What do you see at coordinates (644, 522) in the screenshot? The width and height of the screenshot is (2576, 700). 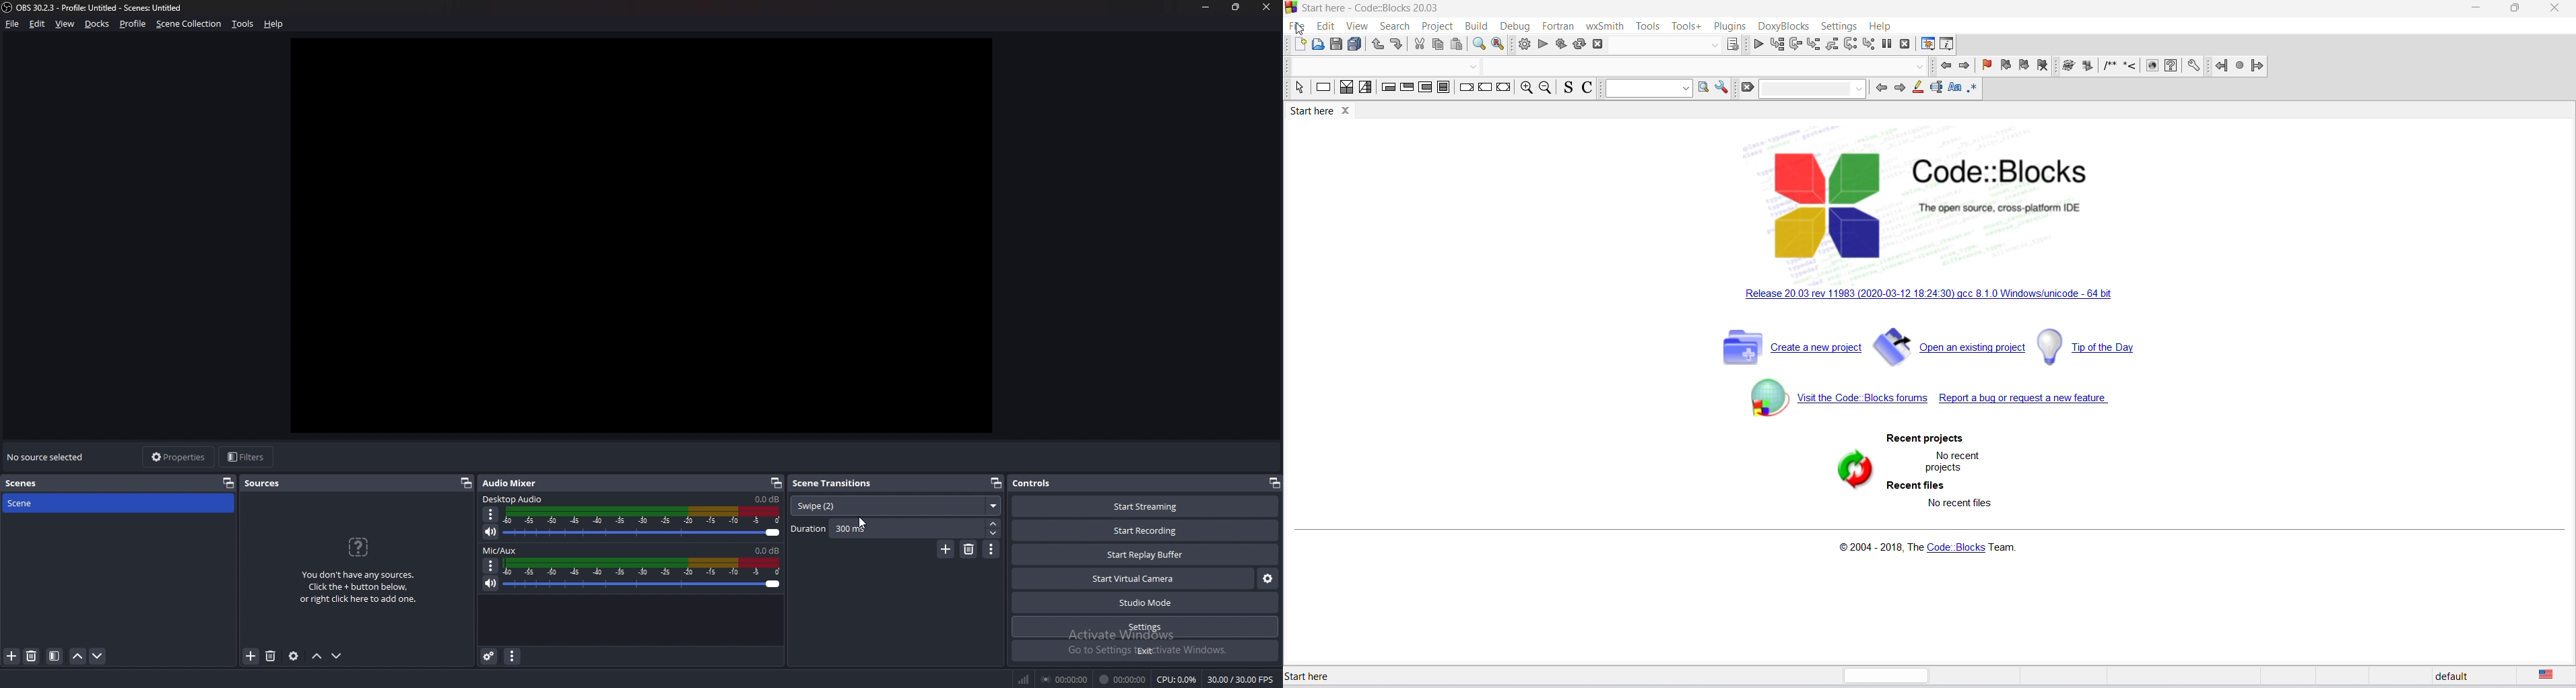 I see `volume adjust` at bounding box center [644, 522].